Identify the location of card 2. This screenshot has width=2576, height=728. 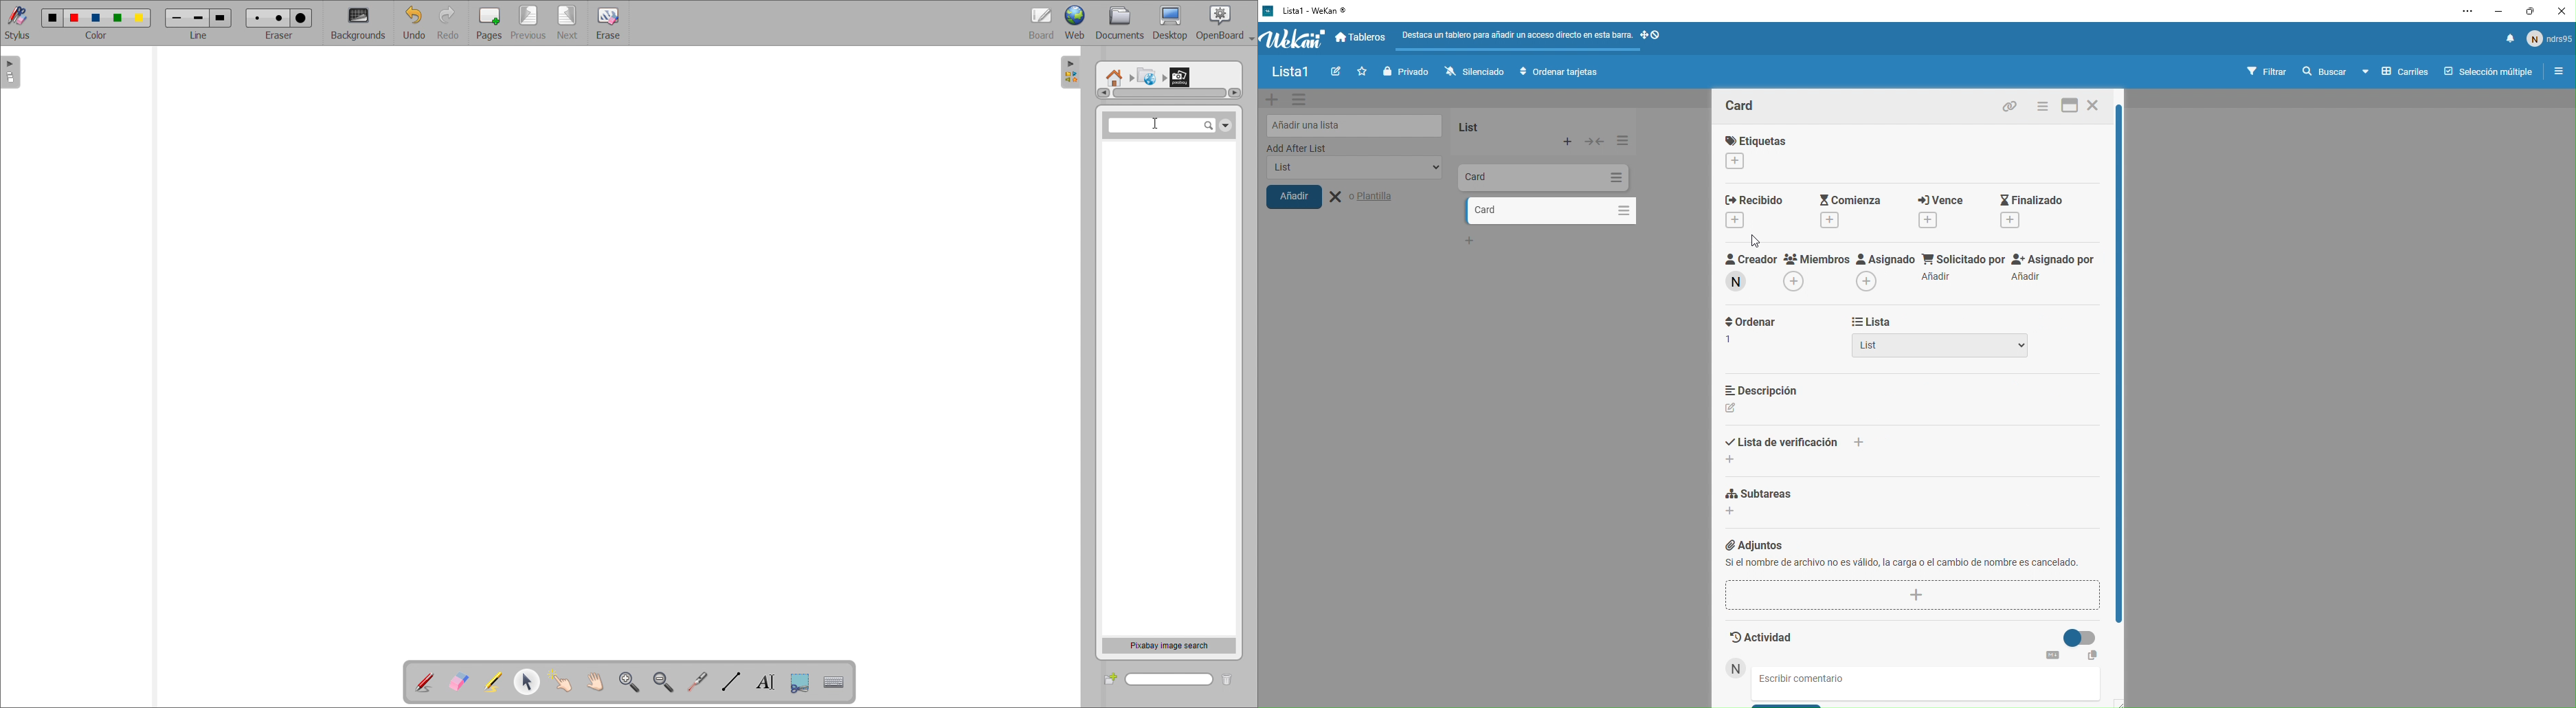
(1532, 210).